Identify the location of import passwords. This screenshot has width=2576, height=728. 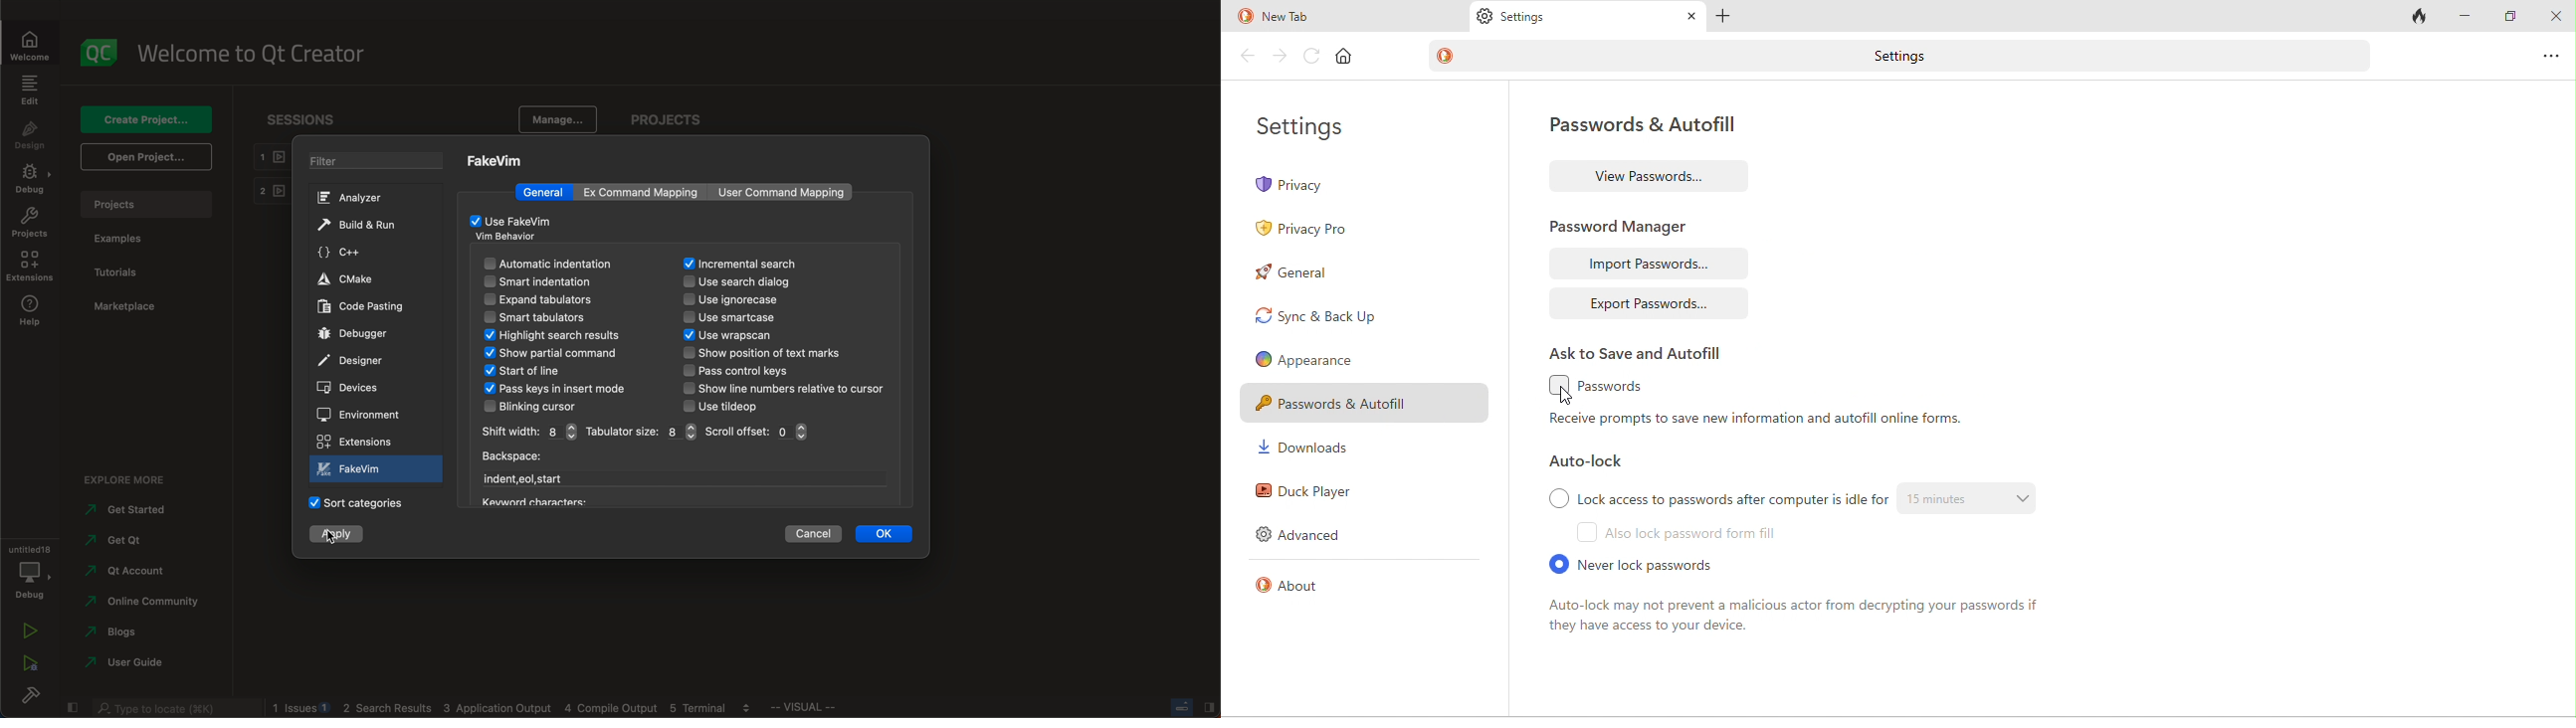
(1654, 265).